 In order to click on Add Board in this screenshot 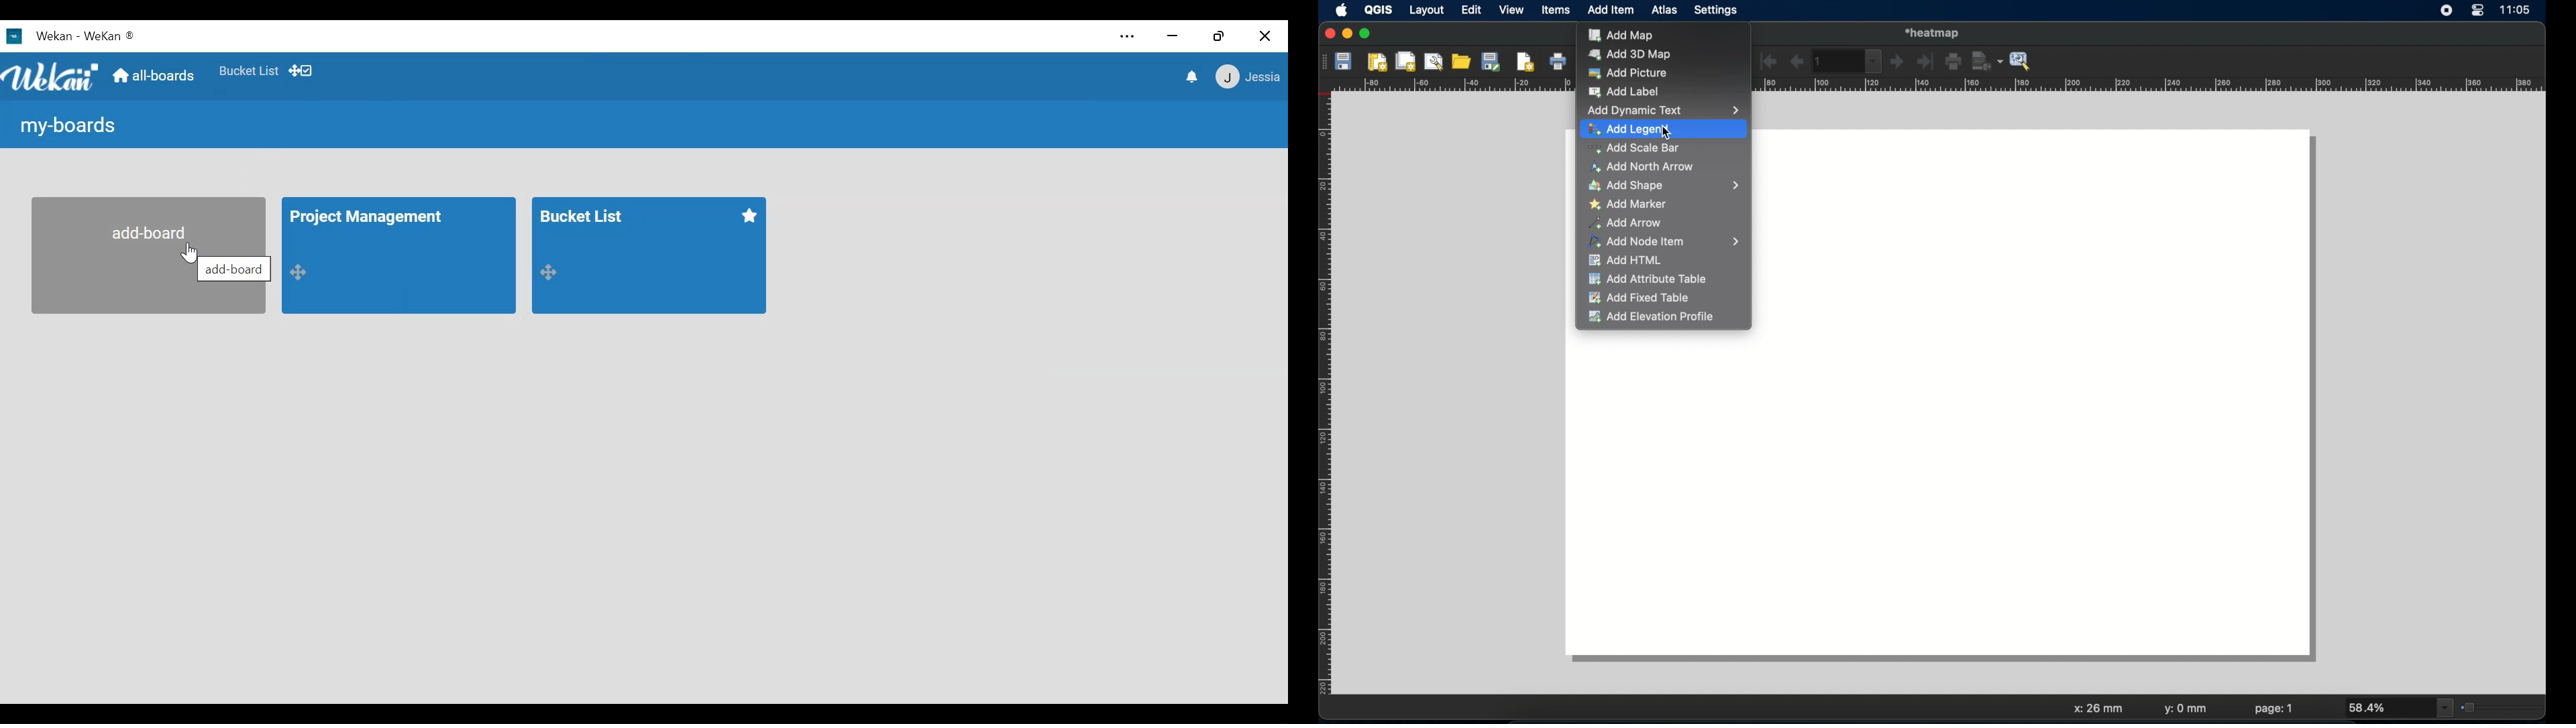, I will do `click(148, 255)`.